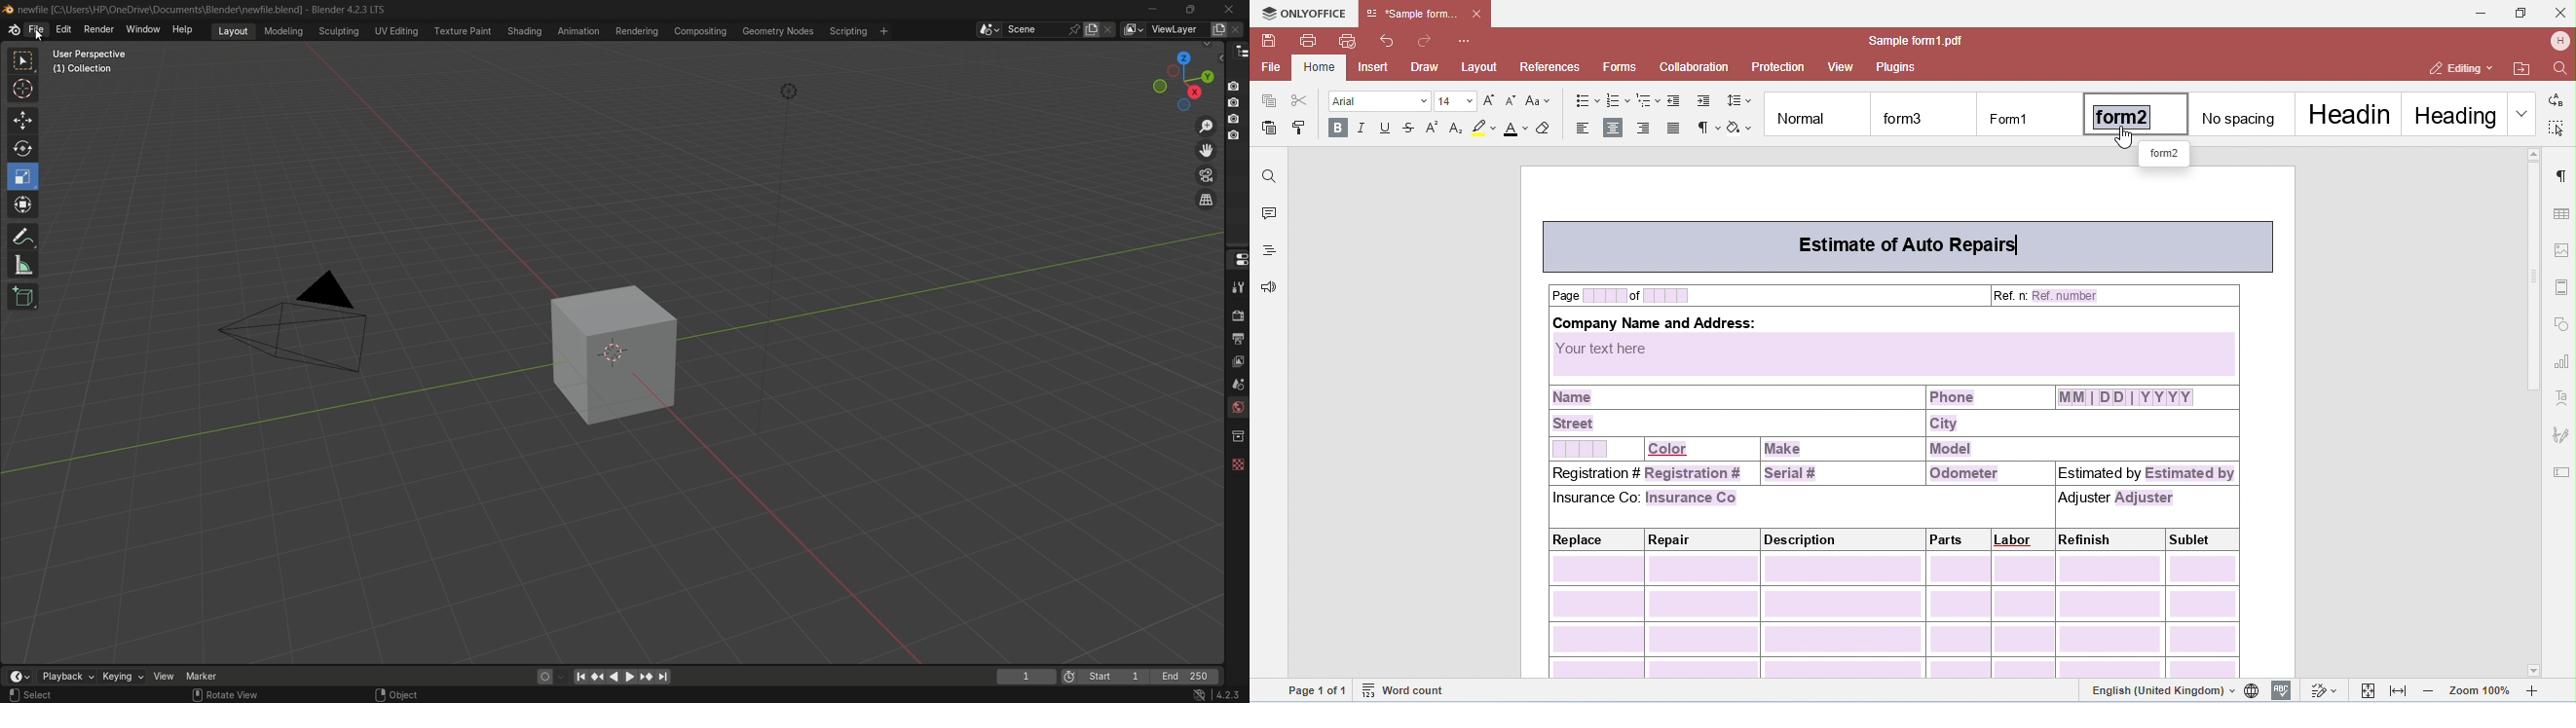  I want to click on add cube, so click(21, 297).